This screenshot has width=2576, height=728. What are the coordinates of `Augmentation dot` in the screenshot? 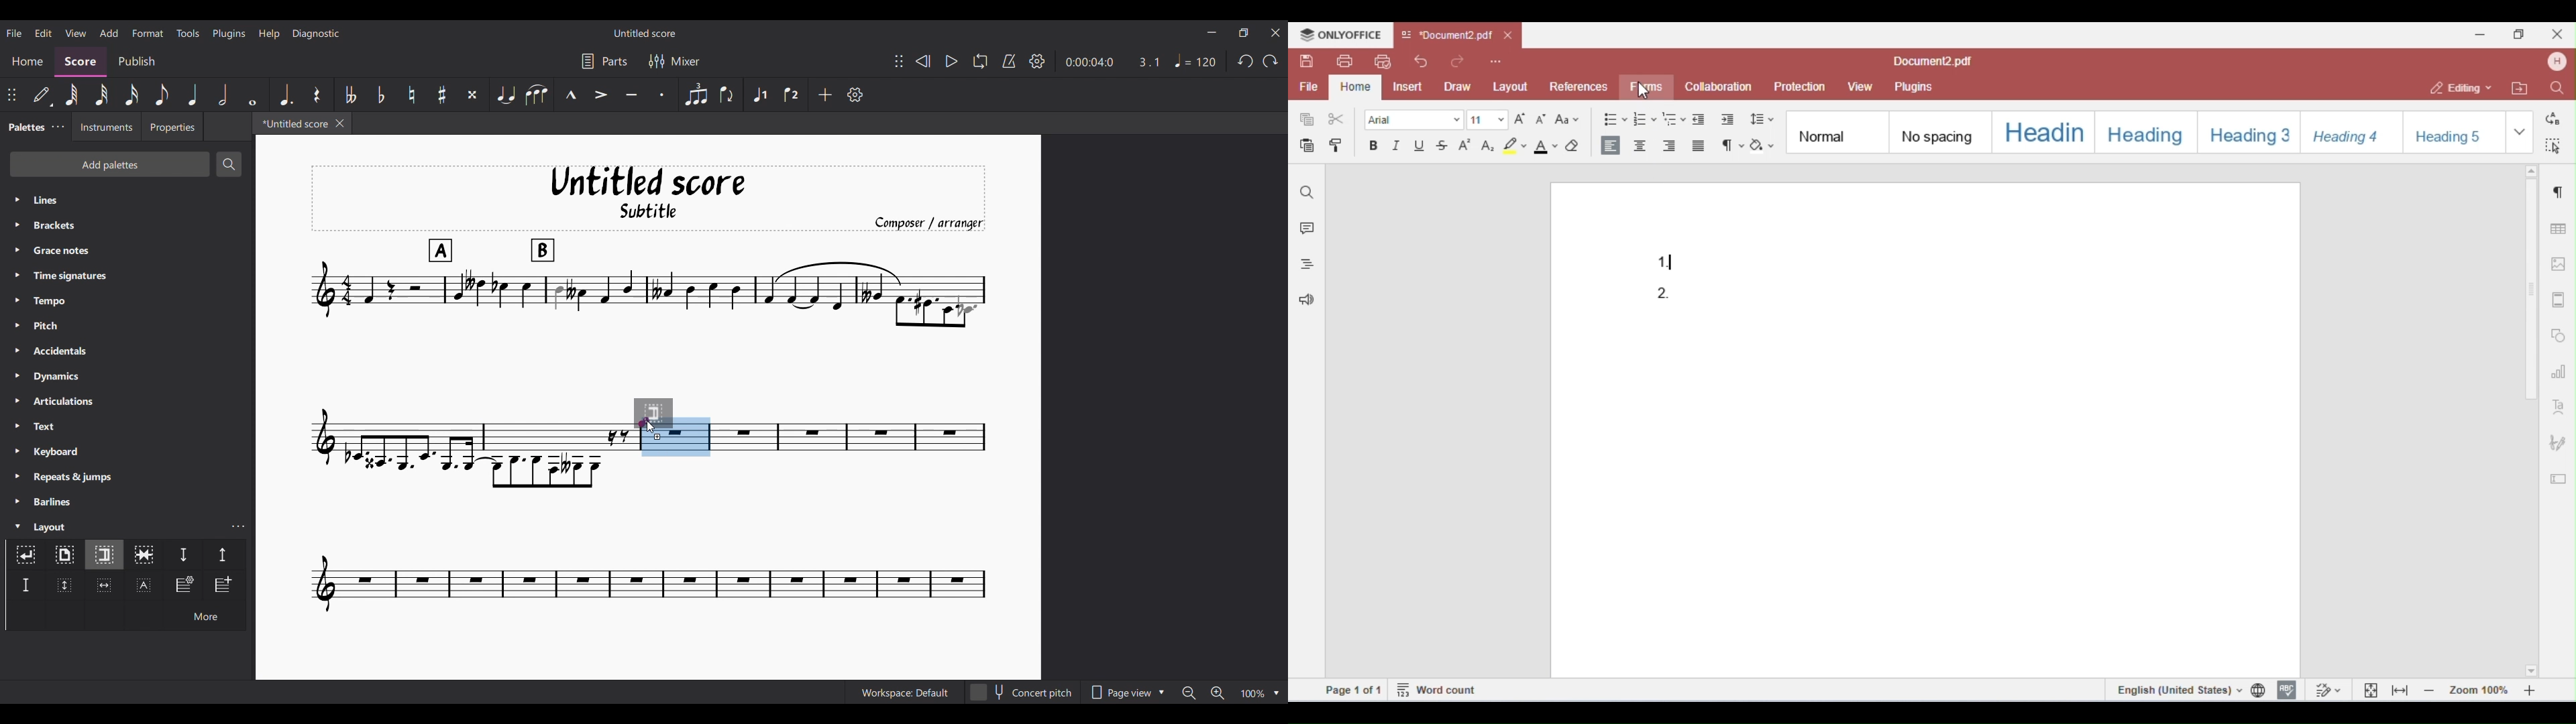 It's located at (284, 95).